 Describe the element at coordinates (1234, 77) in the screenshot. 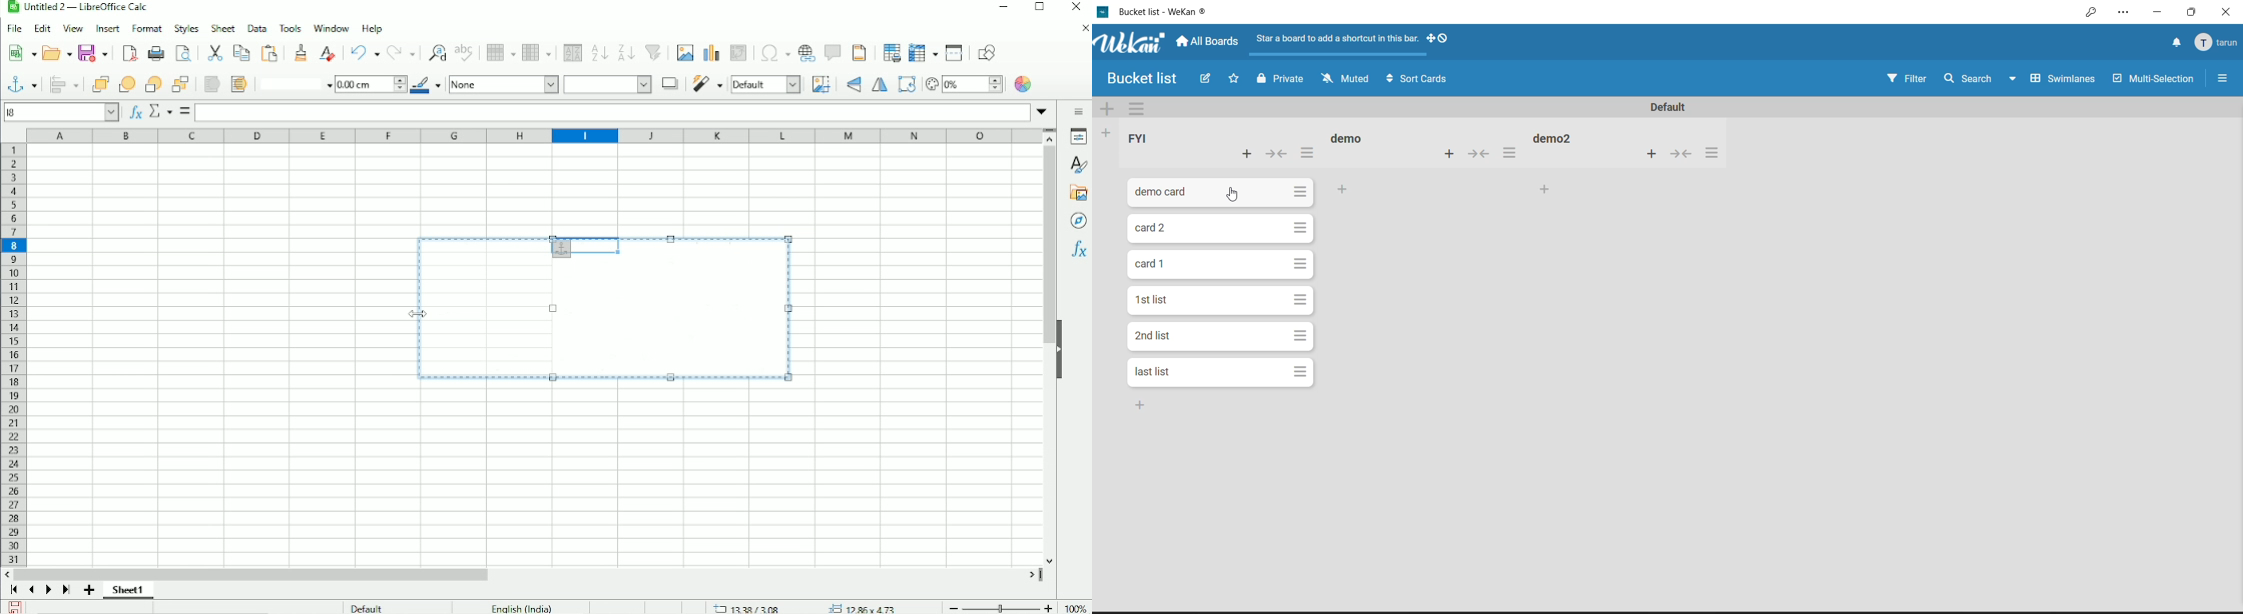

I see `click to star this board` at that location.